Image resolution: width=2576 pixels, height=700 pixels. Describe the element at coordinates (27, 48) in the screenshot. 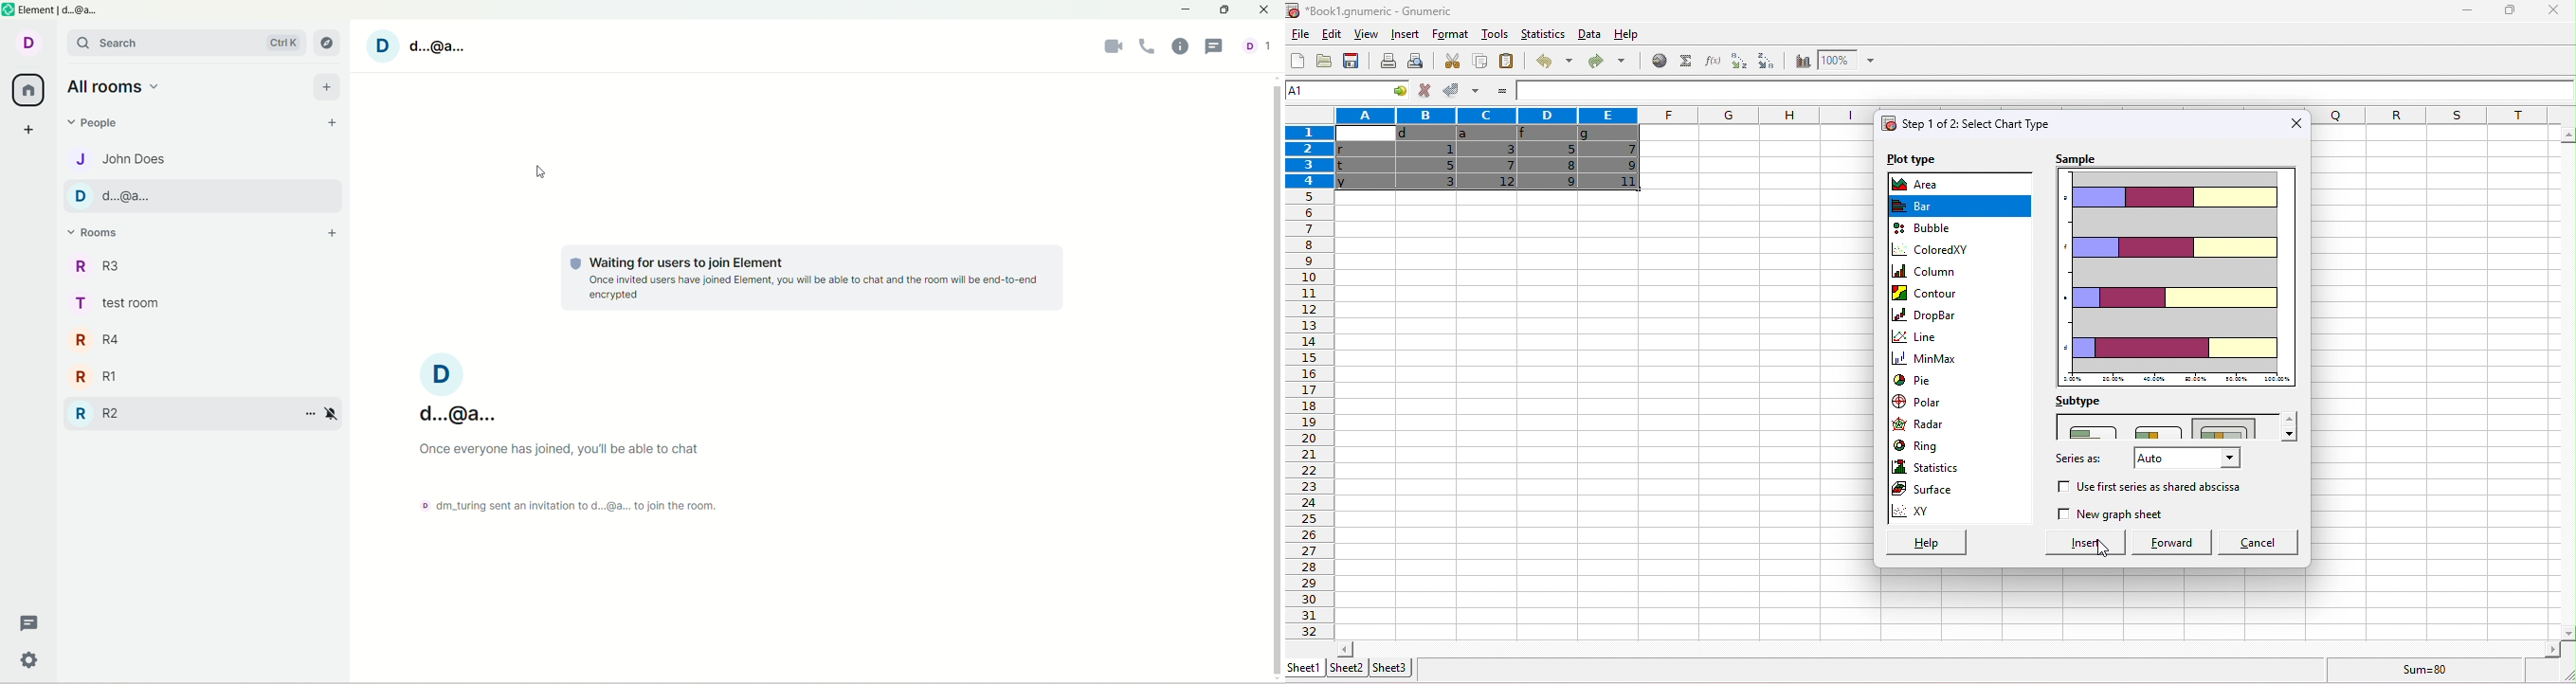

I see `account` at that location.